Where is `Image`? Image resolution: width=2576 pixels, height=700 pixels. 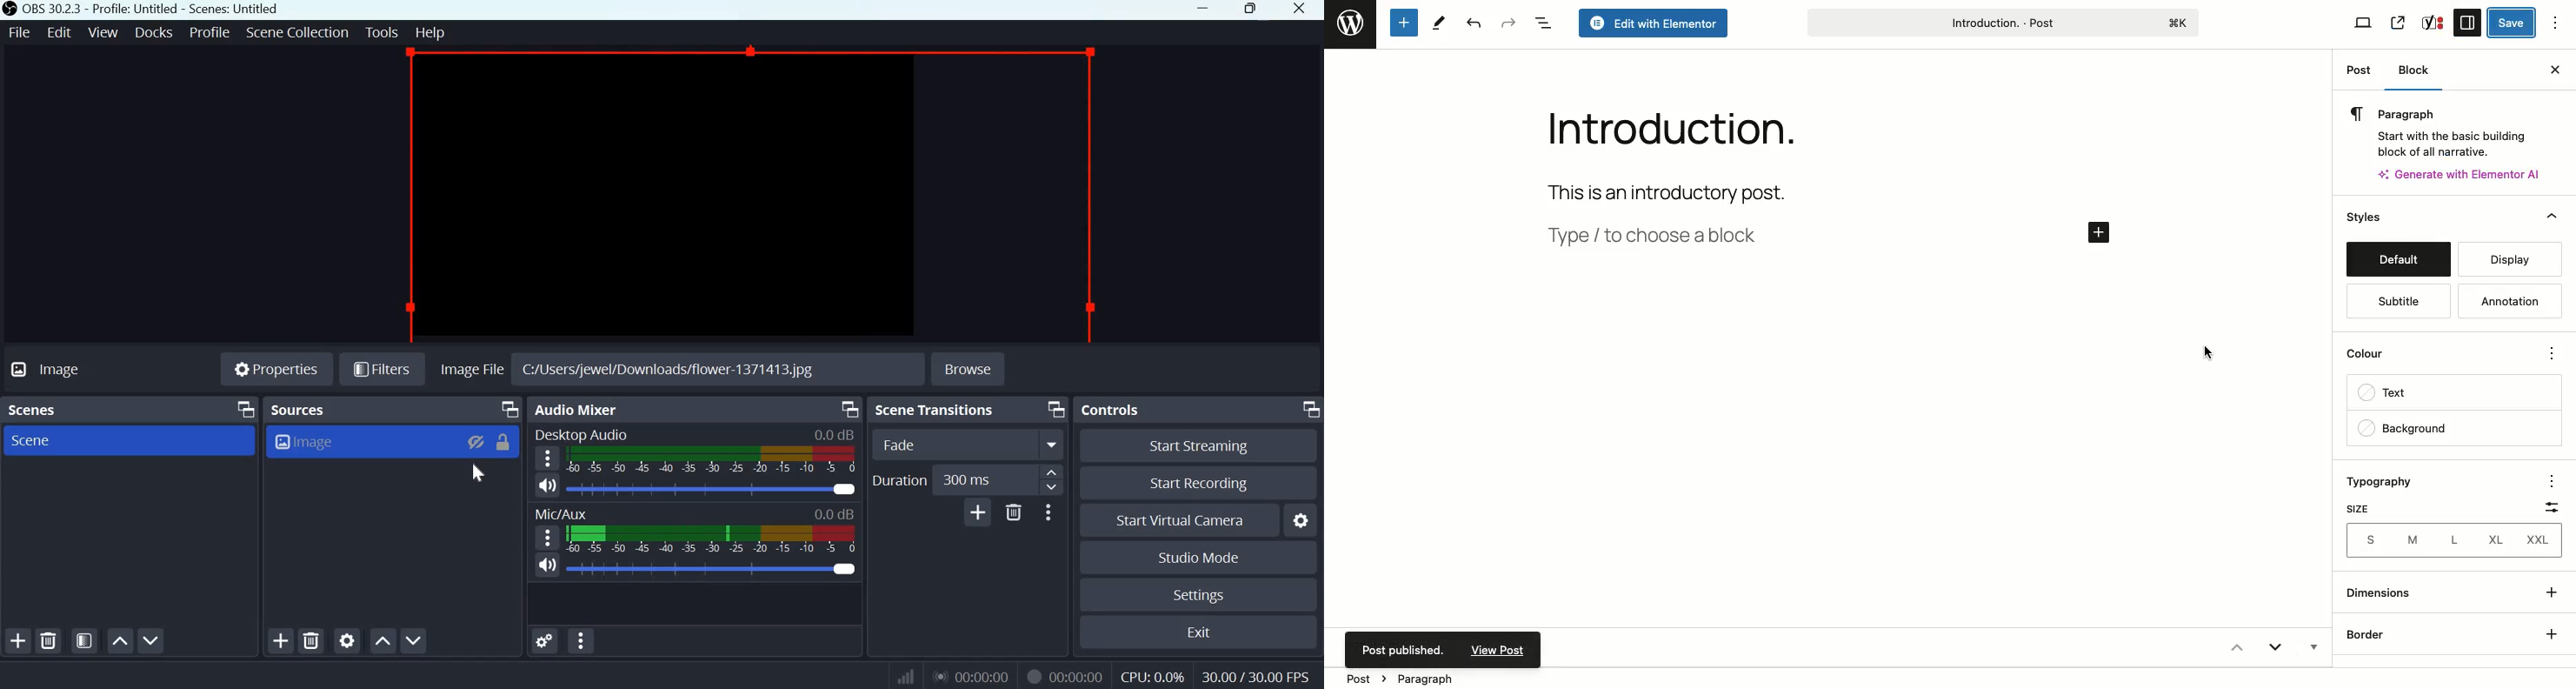
Image is located at coordinates (309, 441).